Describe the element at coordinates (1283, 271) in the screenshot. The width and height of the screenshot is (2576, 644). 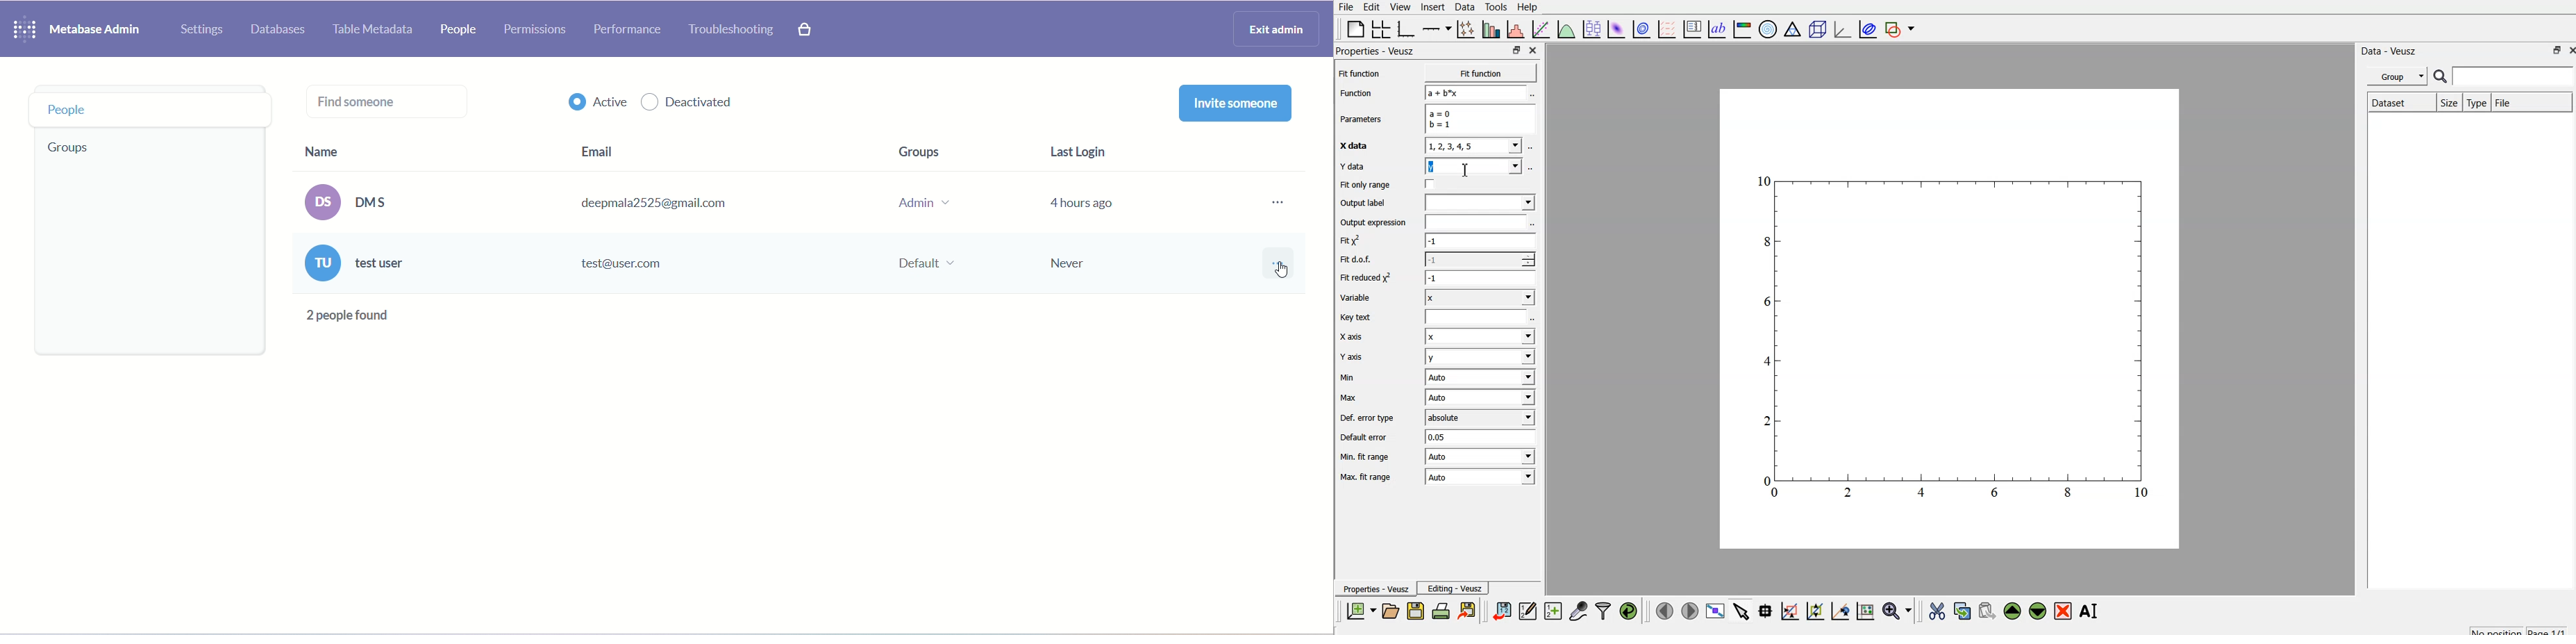
I see `cursor` at that location.